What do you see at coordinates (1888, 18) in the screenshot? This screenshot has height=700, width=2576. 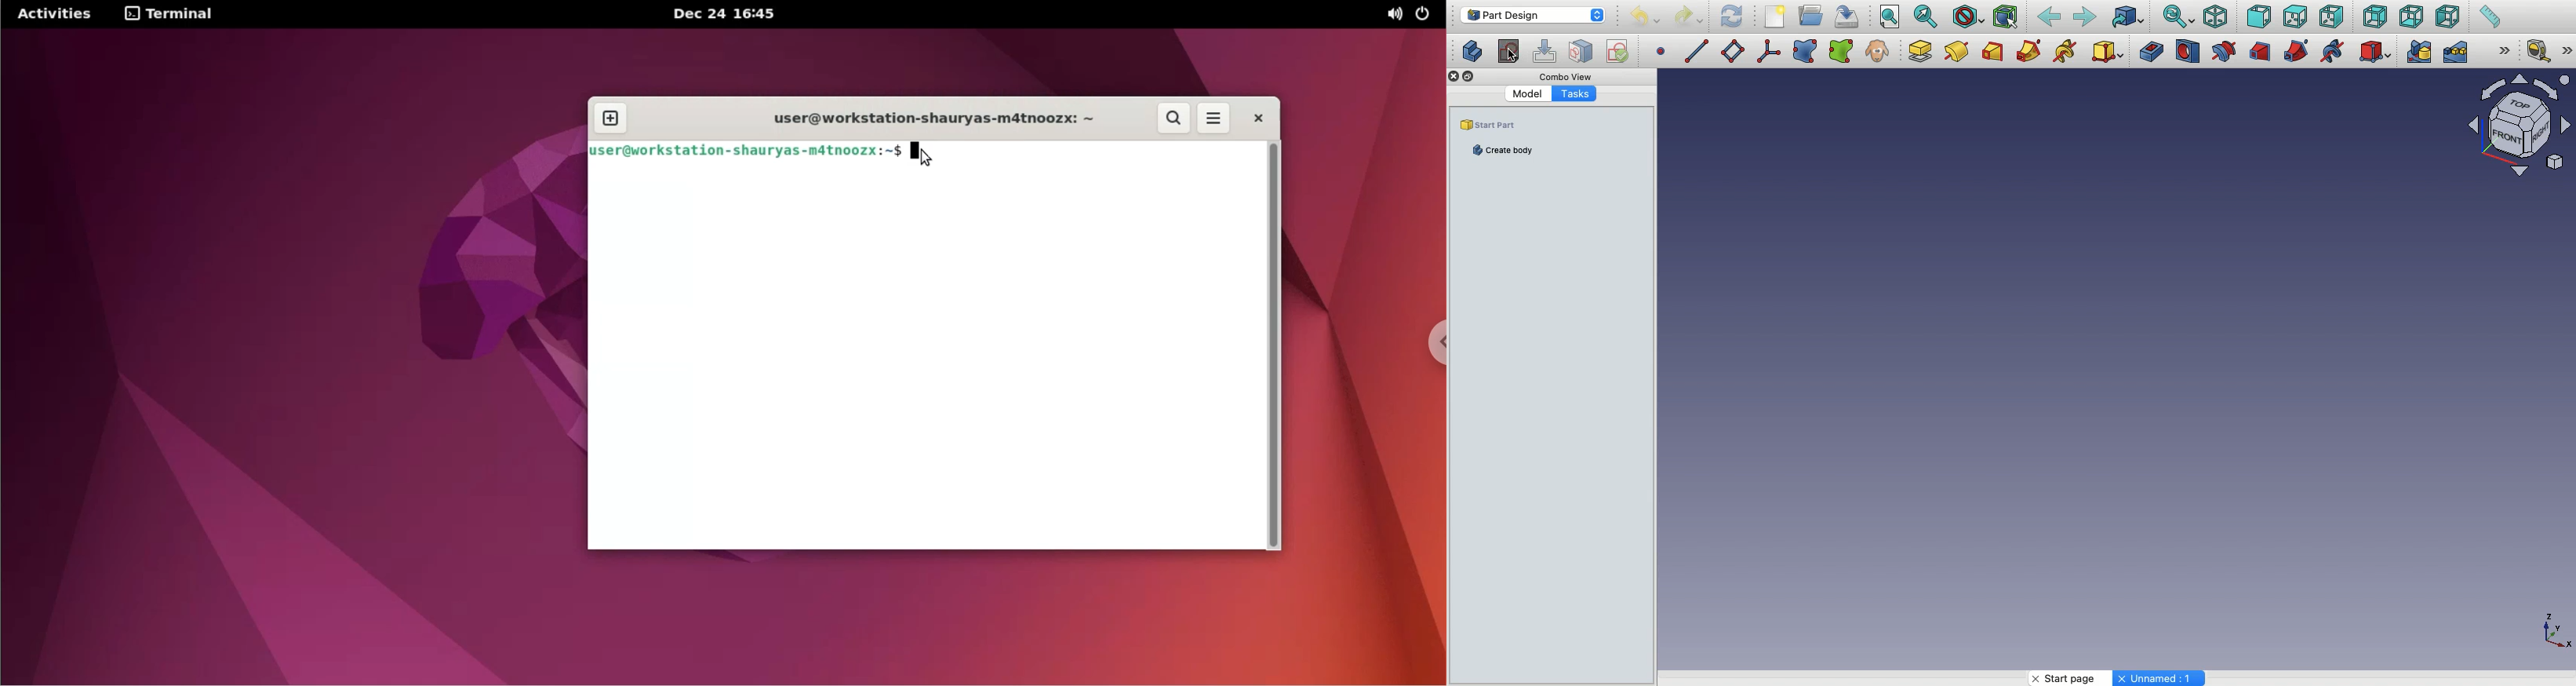 I see `Fit all` at bounding box center [1888, 18].